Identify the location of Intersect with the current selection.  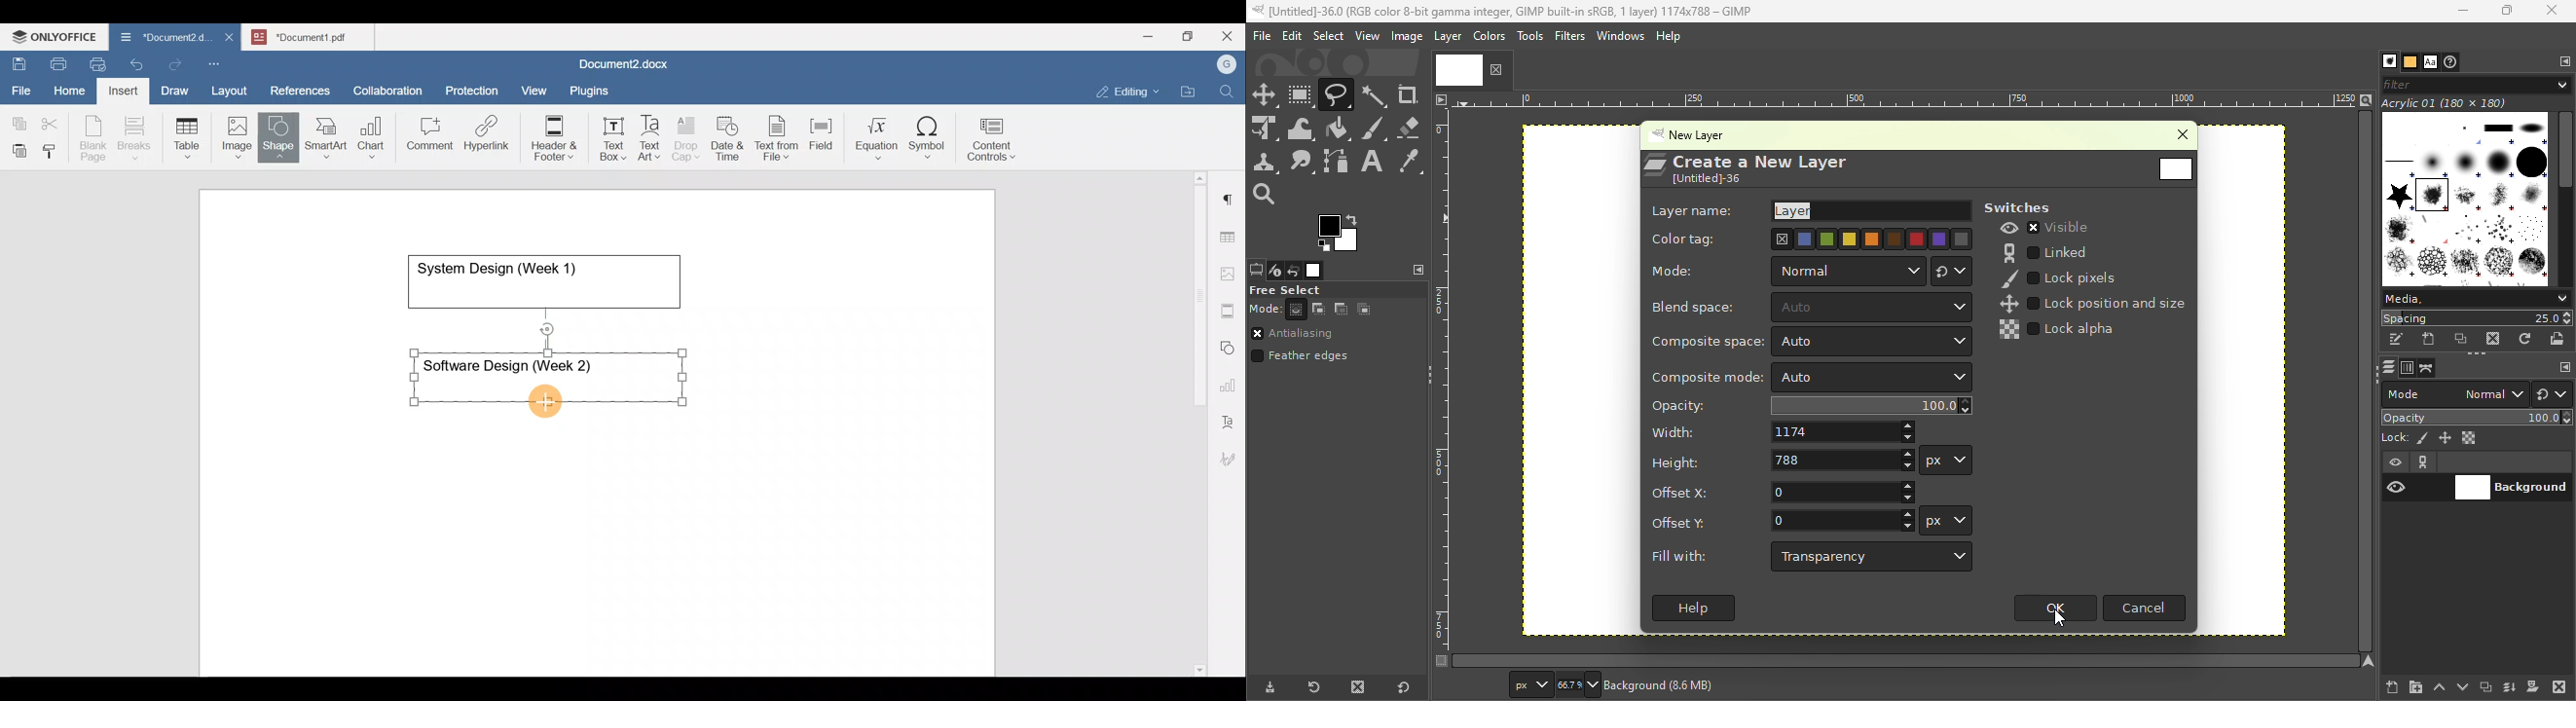
(1369, 309).